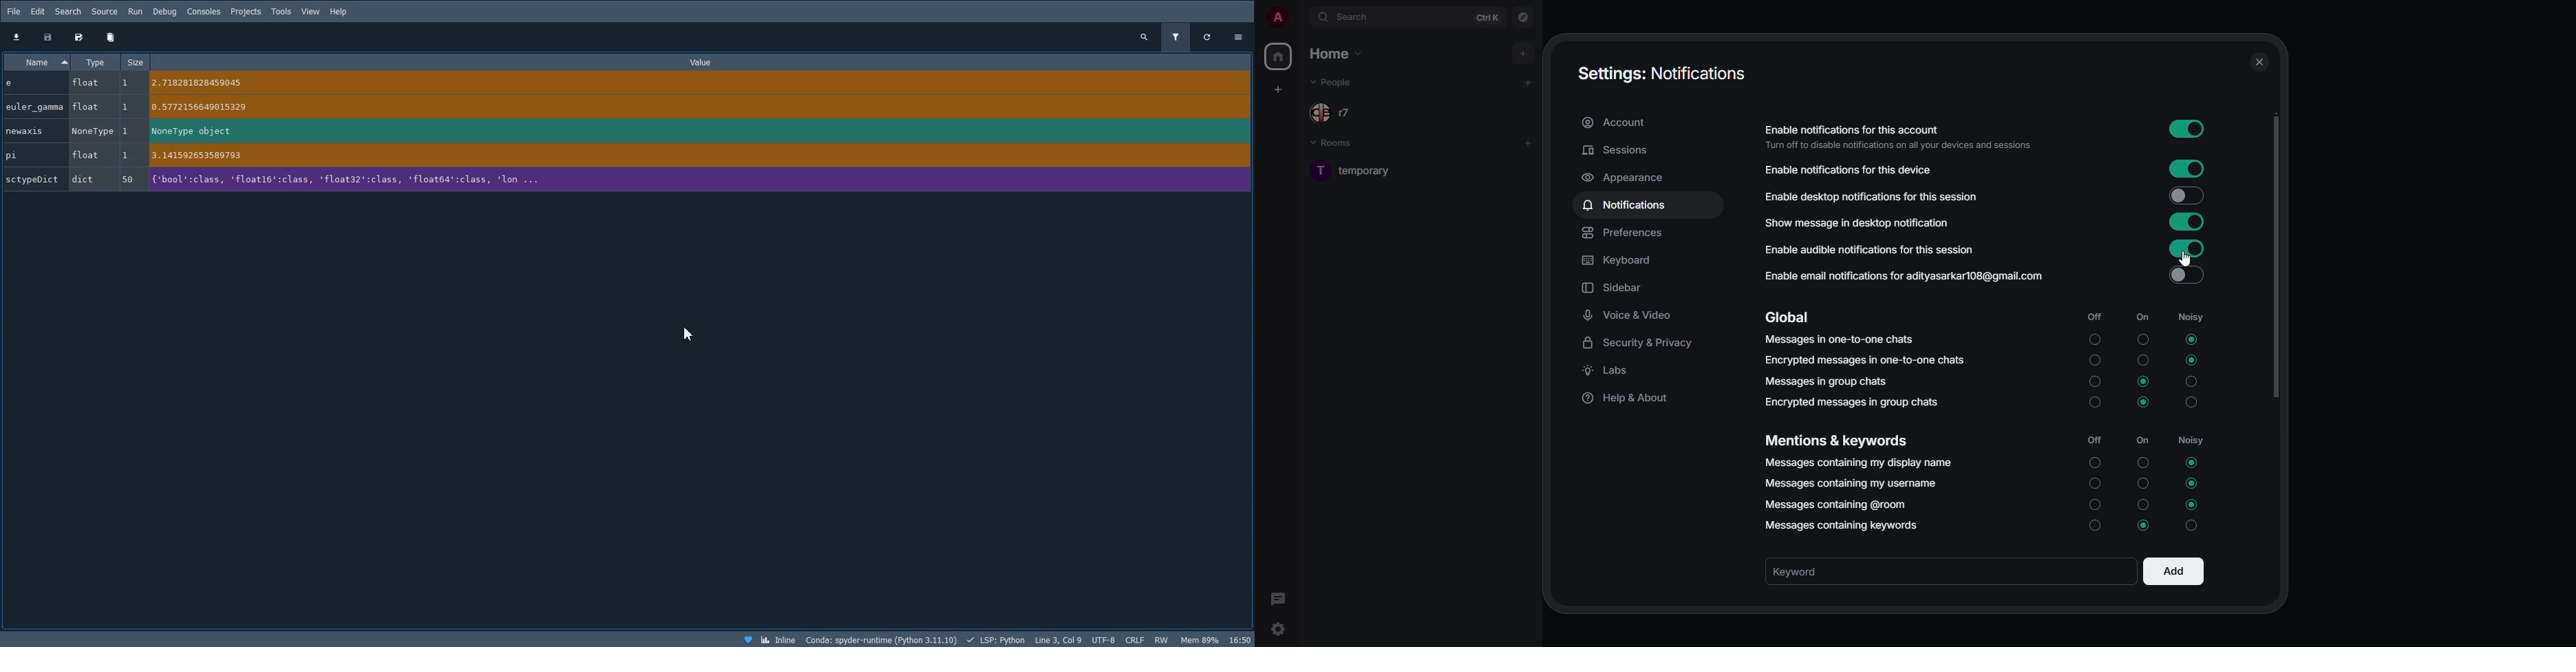 Image resolution: width=2576 pixels, height=672 pixels. I want to click on 50, so click(126, 179).